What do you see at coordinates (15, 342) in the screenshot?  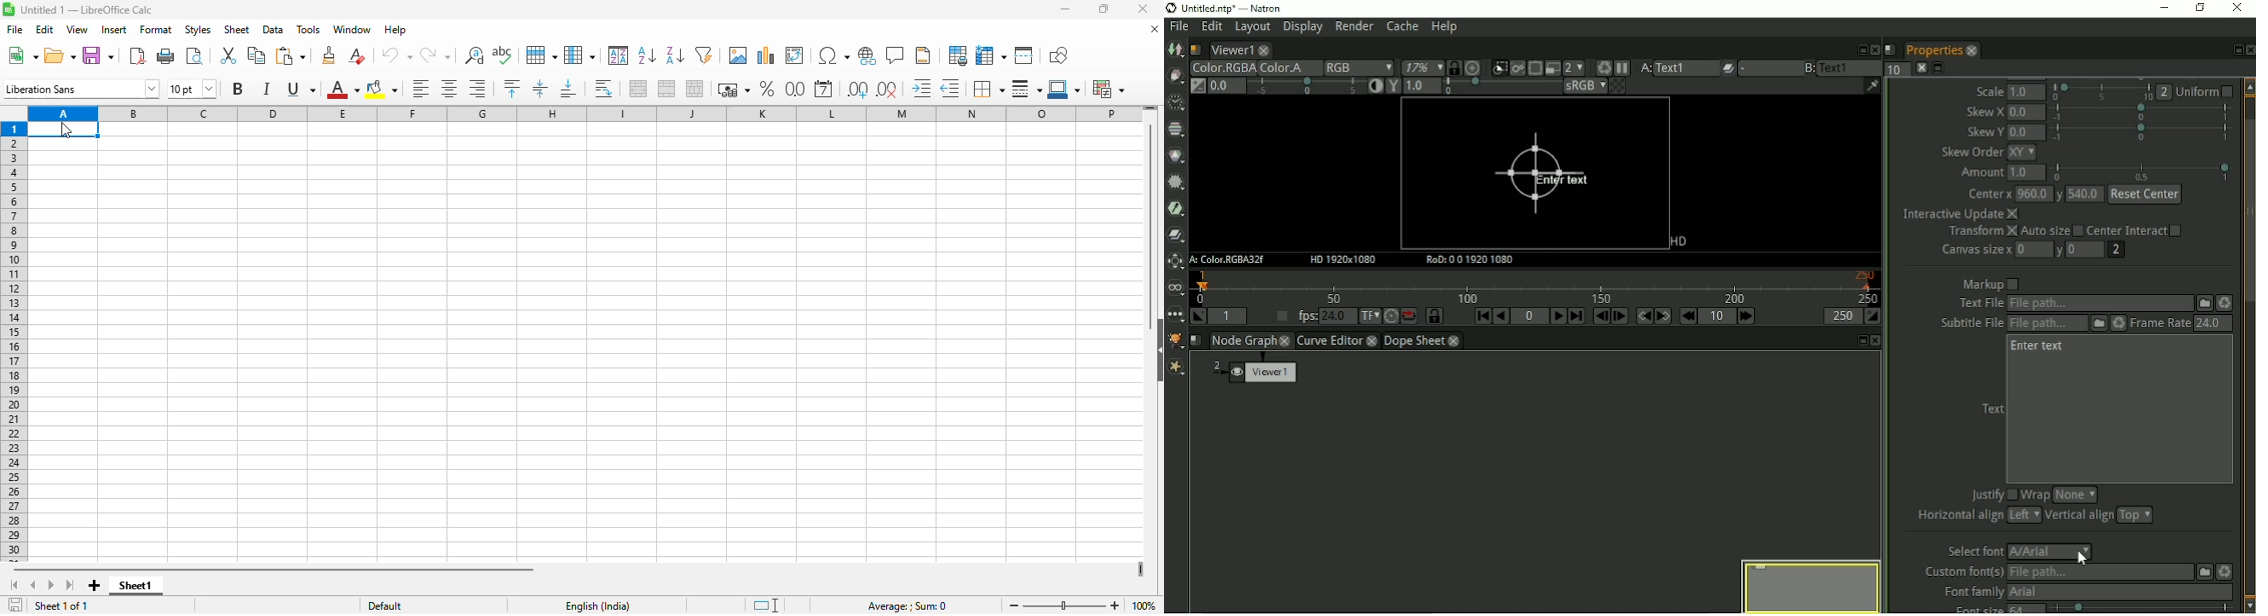 I see `rows` at bounding box center [15, 342].